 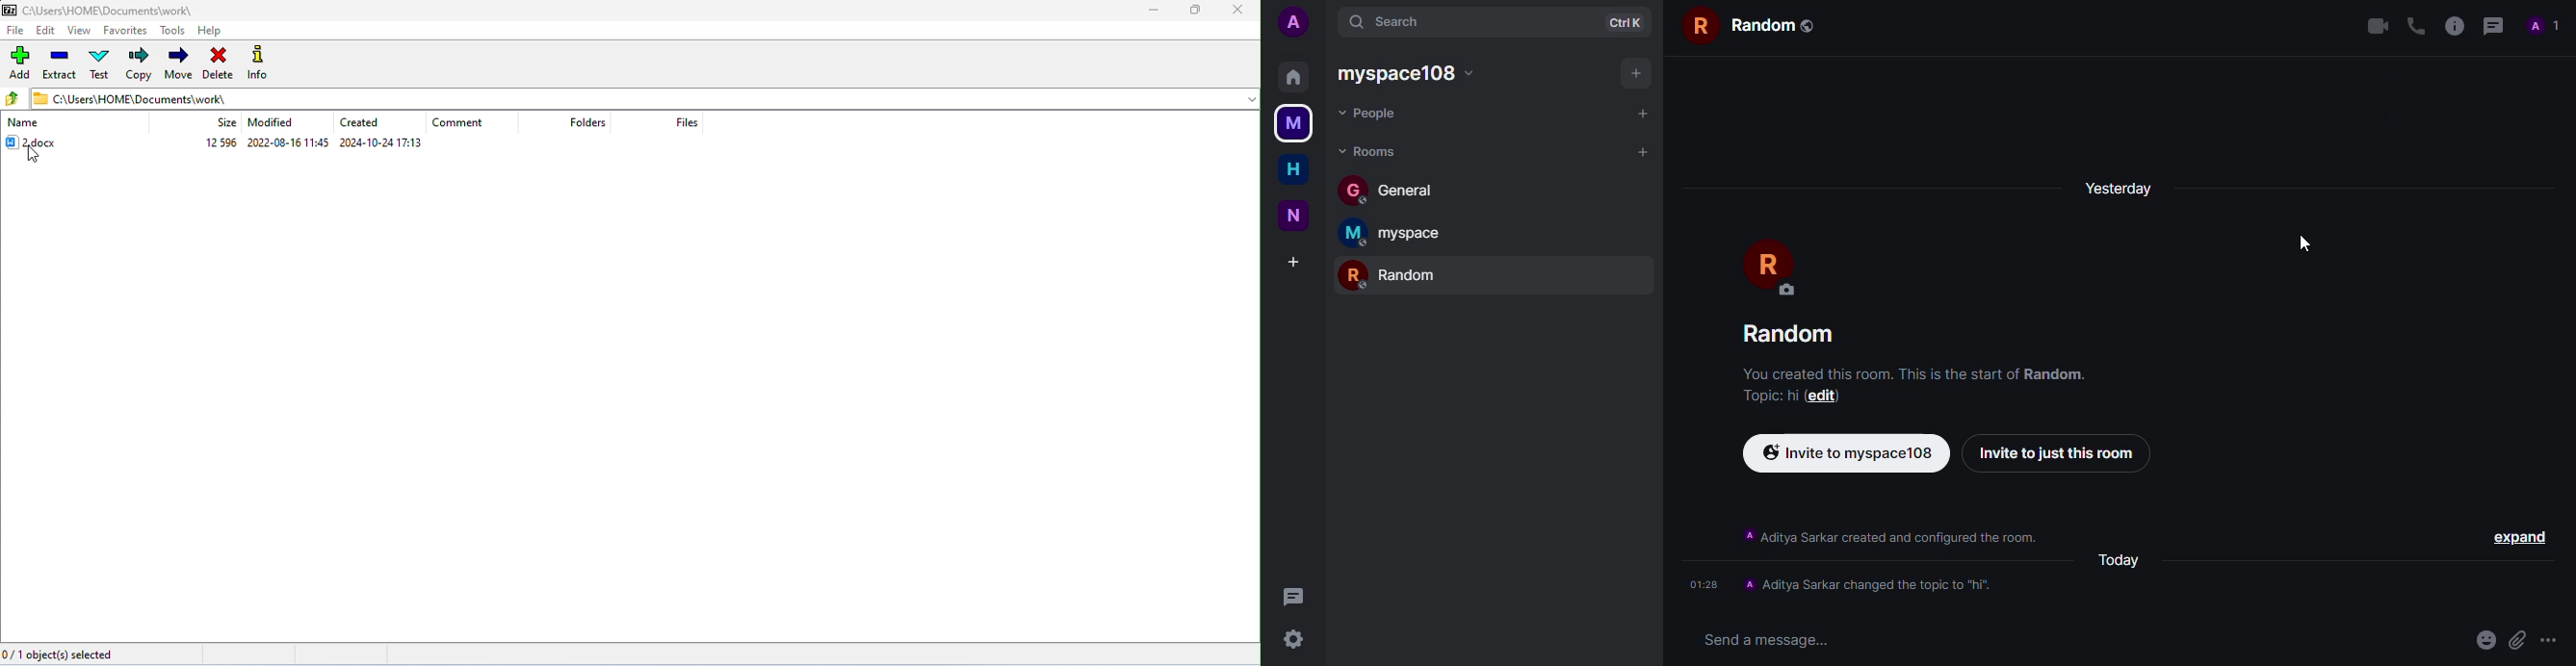 I want to click on general, so click(x=1394, y=190).